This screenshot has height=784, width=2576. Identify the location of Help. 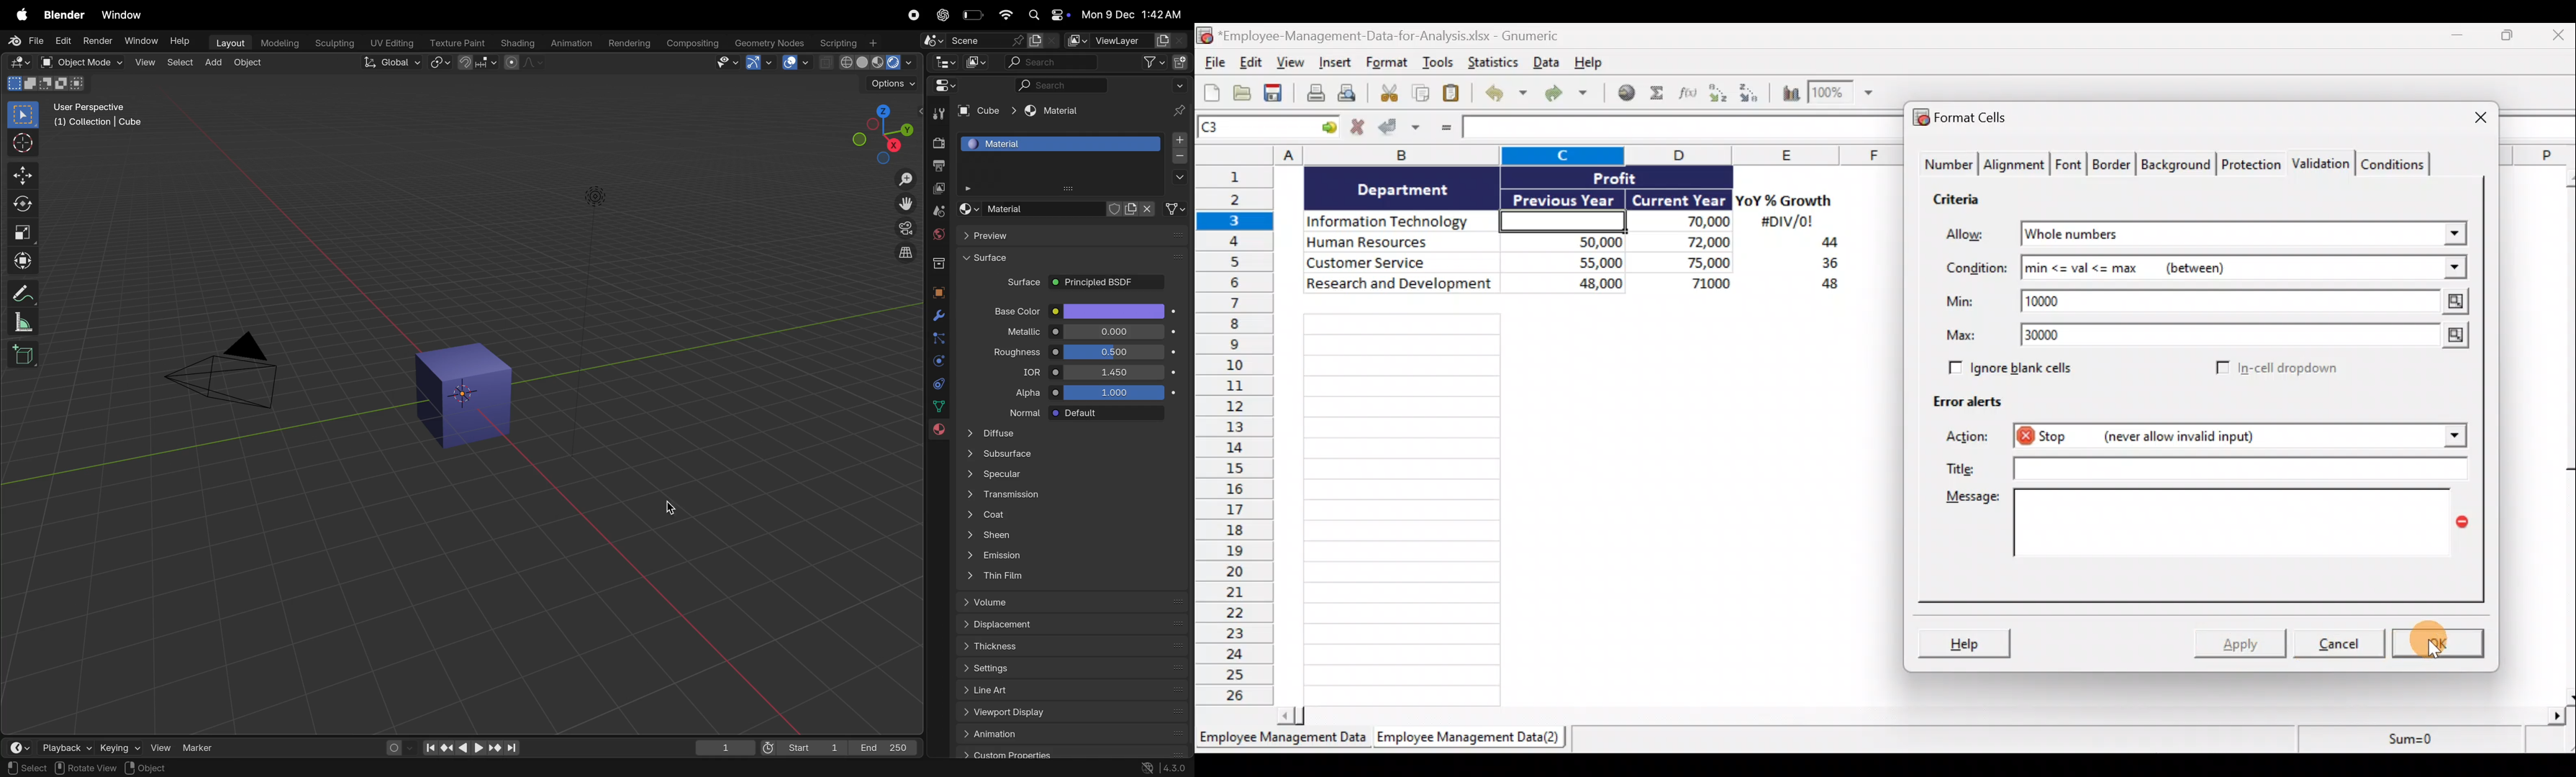
(1593, 61).